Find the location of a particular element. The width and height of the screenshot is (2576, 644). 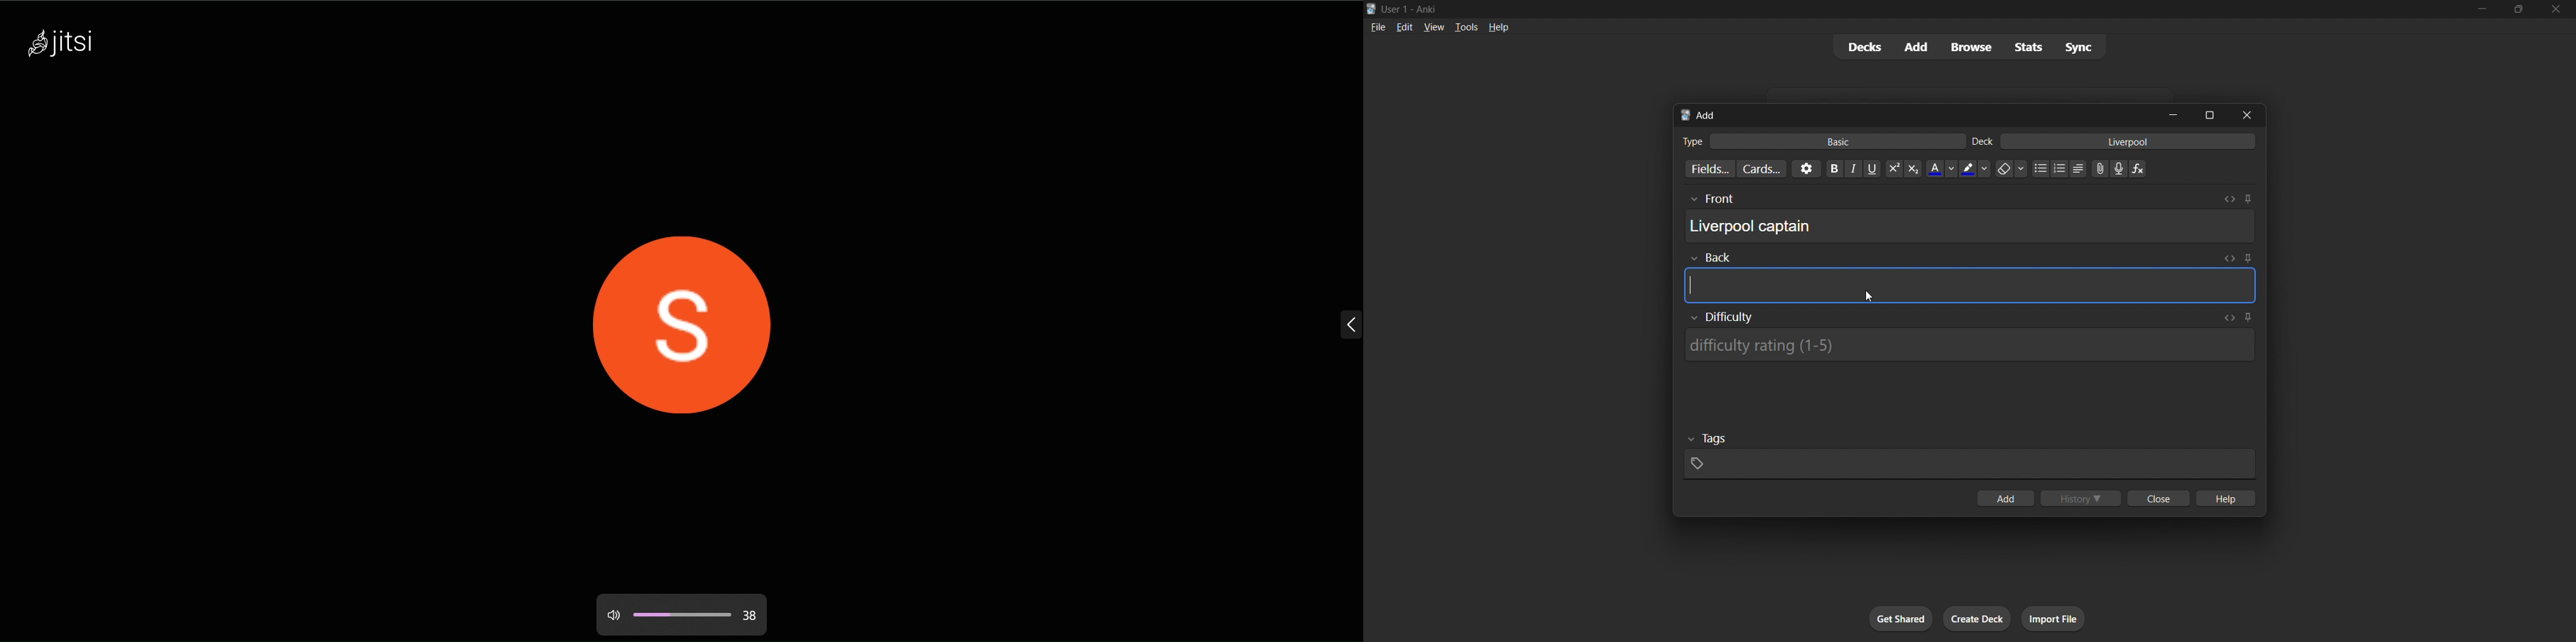

customize card templates is located at coordinates (1761, 169).